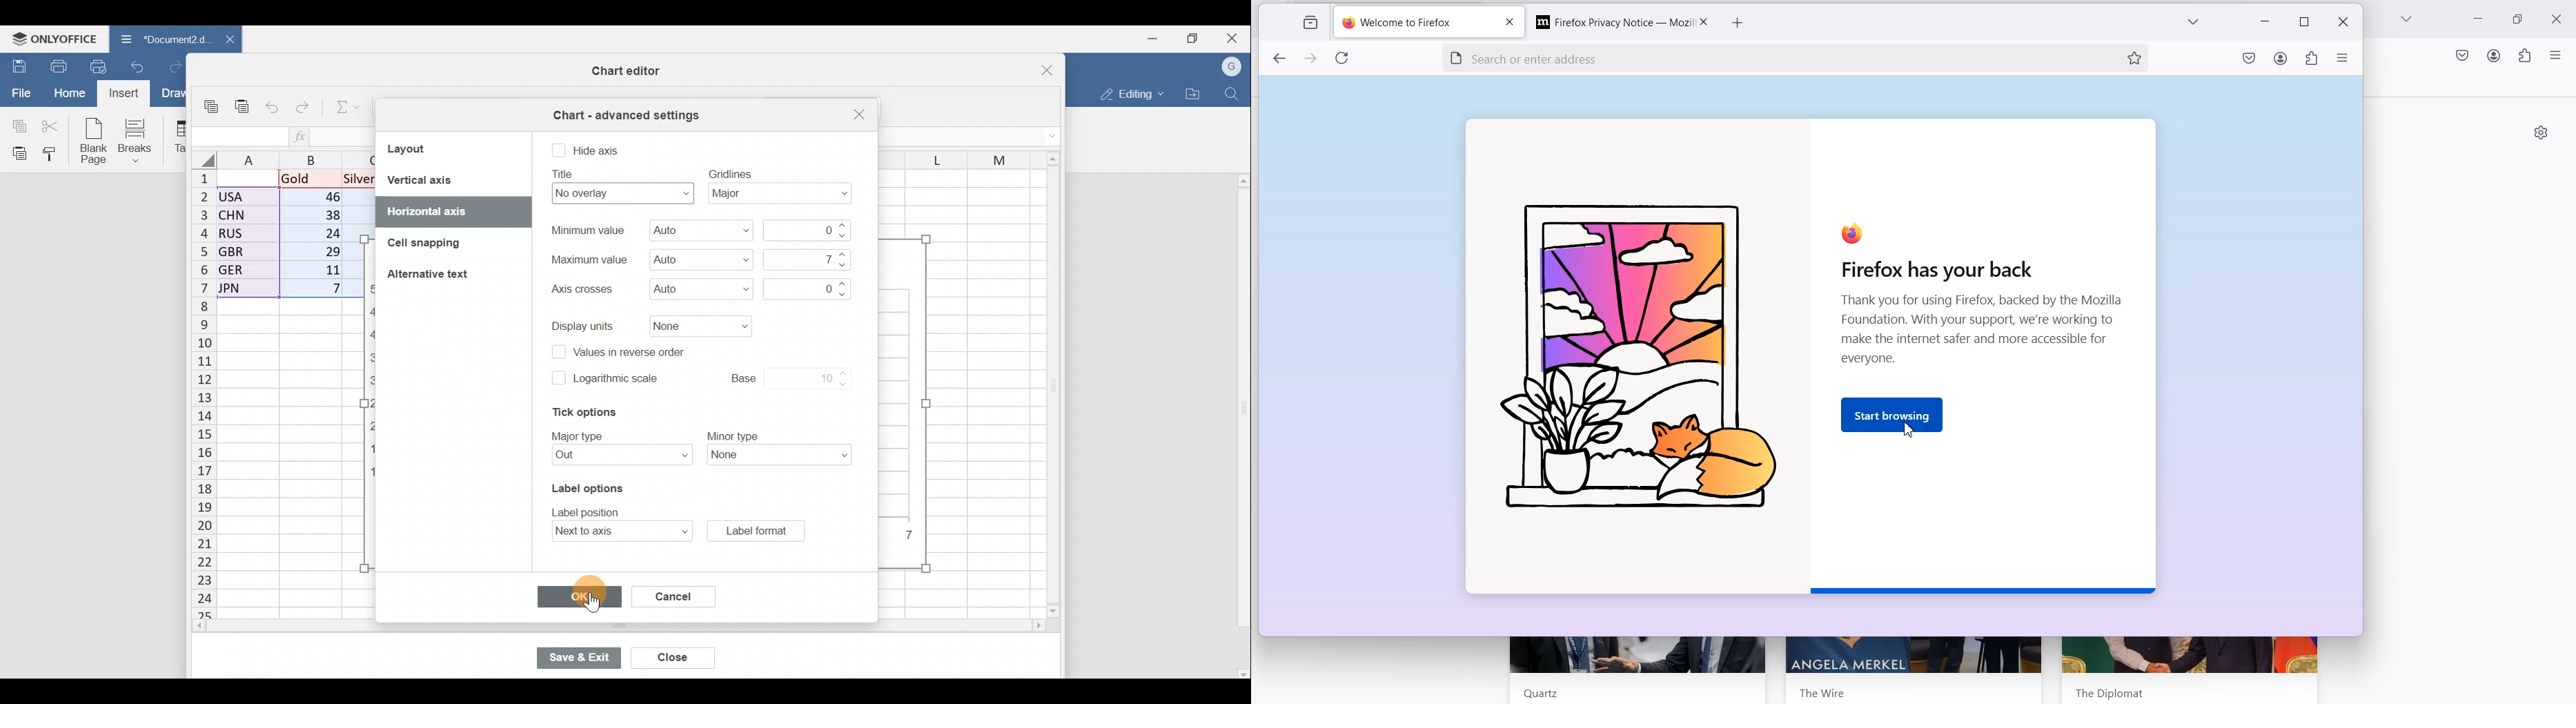 The image size is (2576, 728). I want to click on Summation, so click(341, 109).